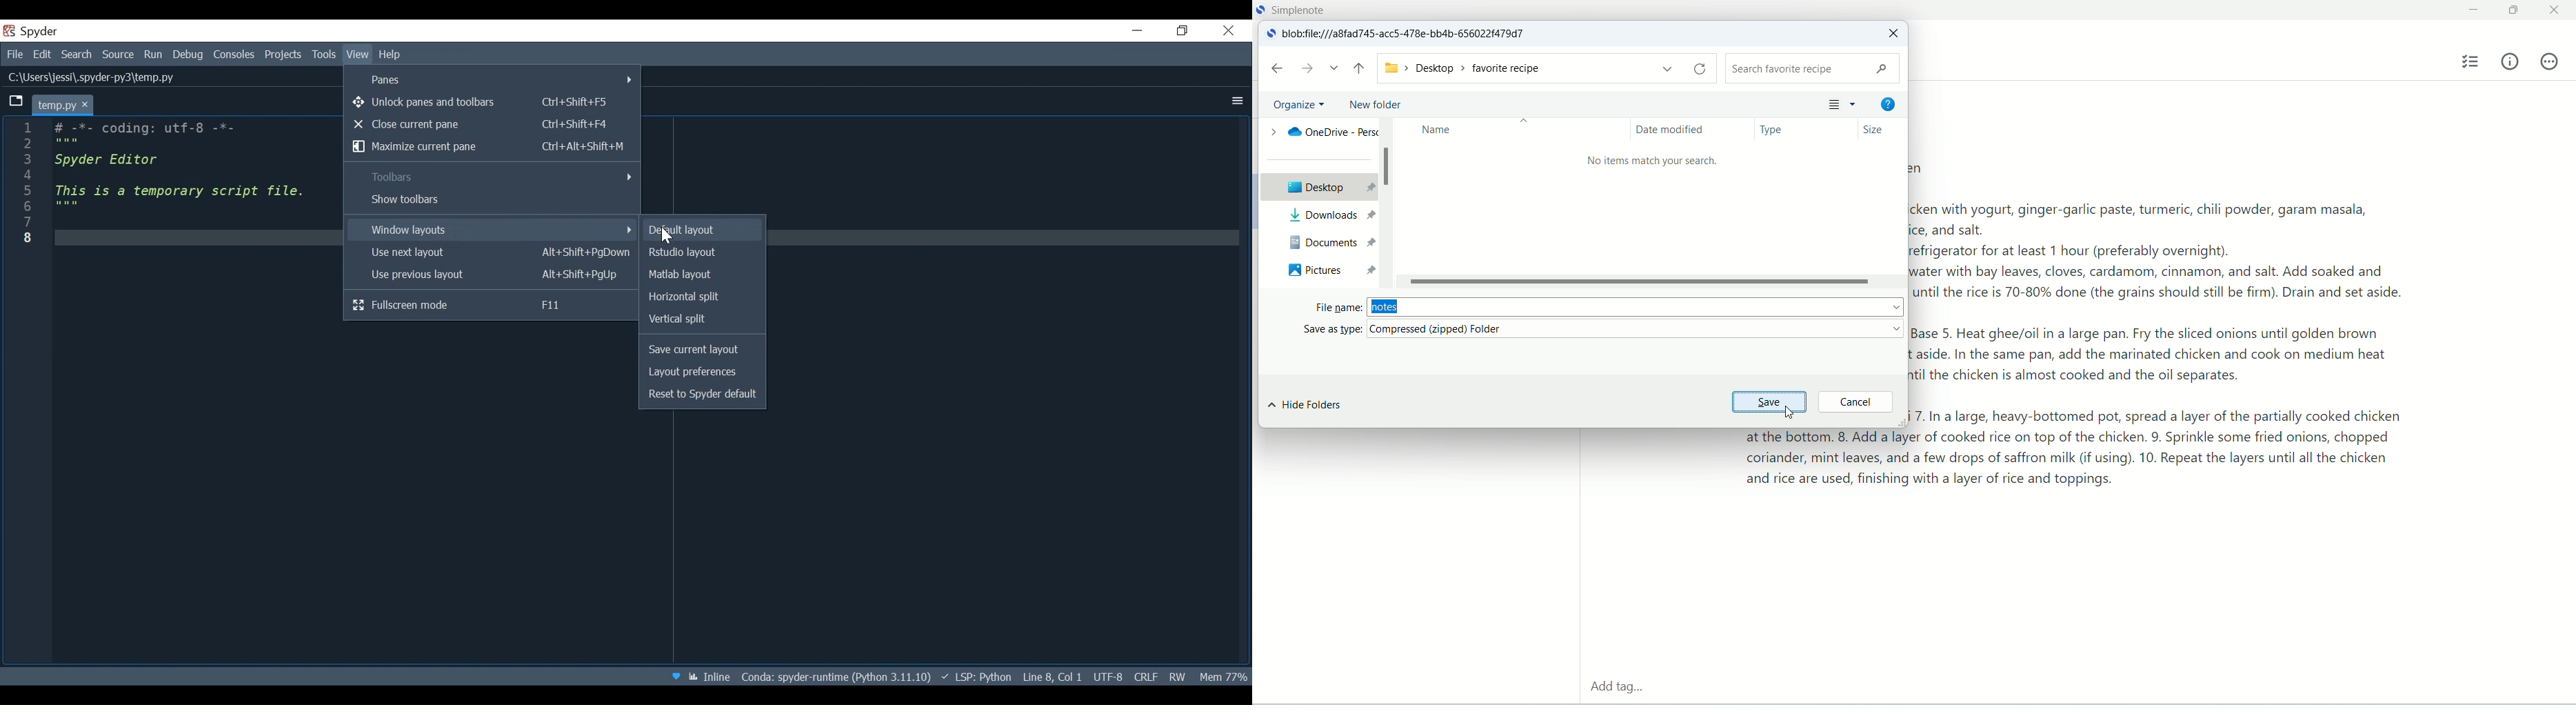 The height and width of the screenshot is (728, 2576). I want to click on pictures, so click(1329, 269).